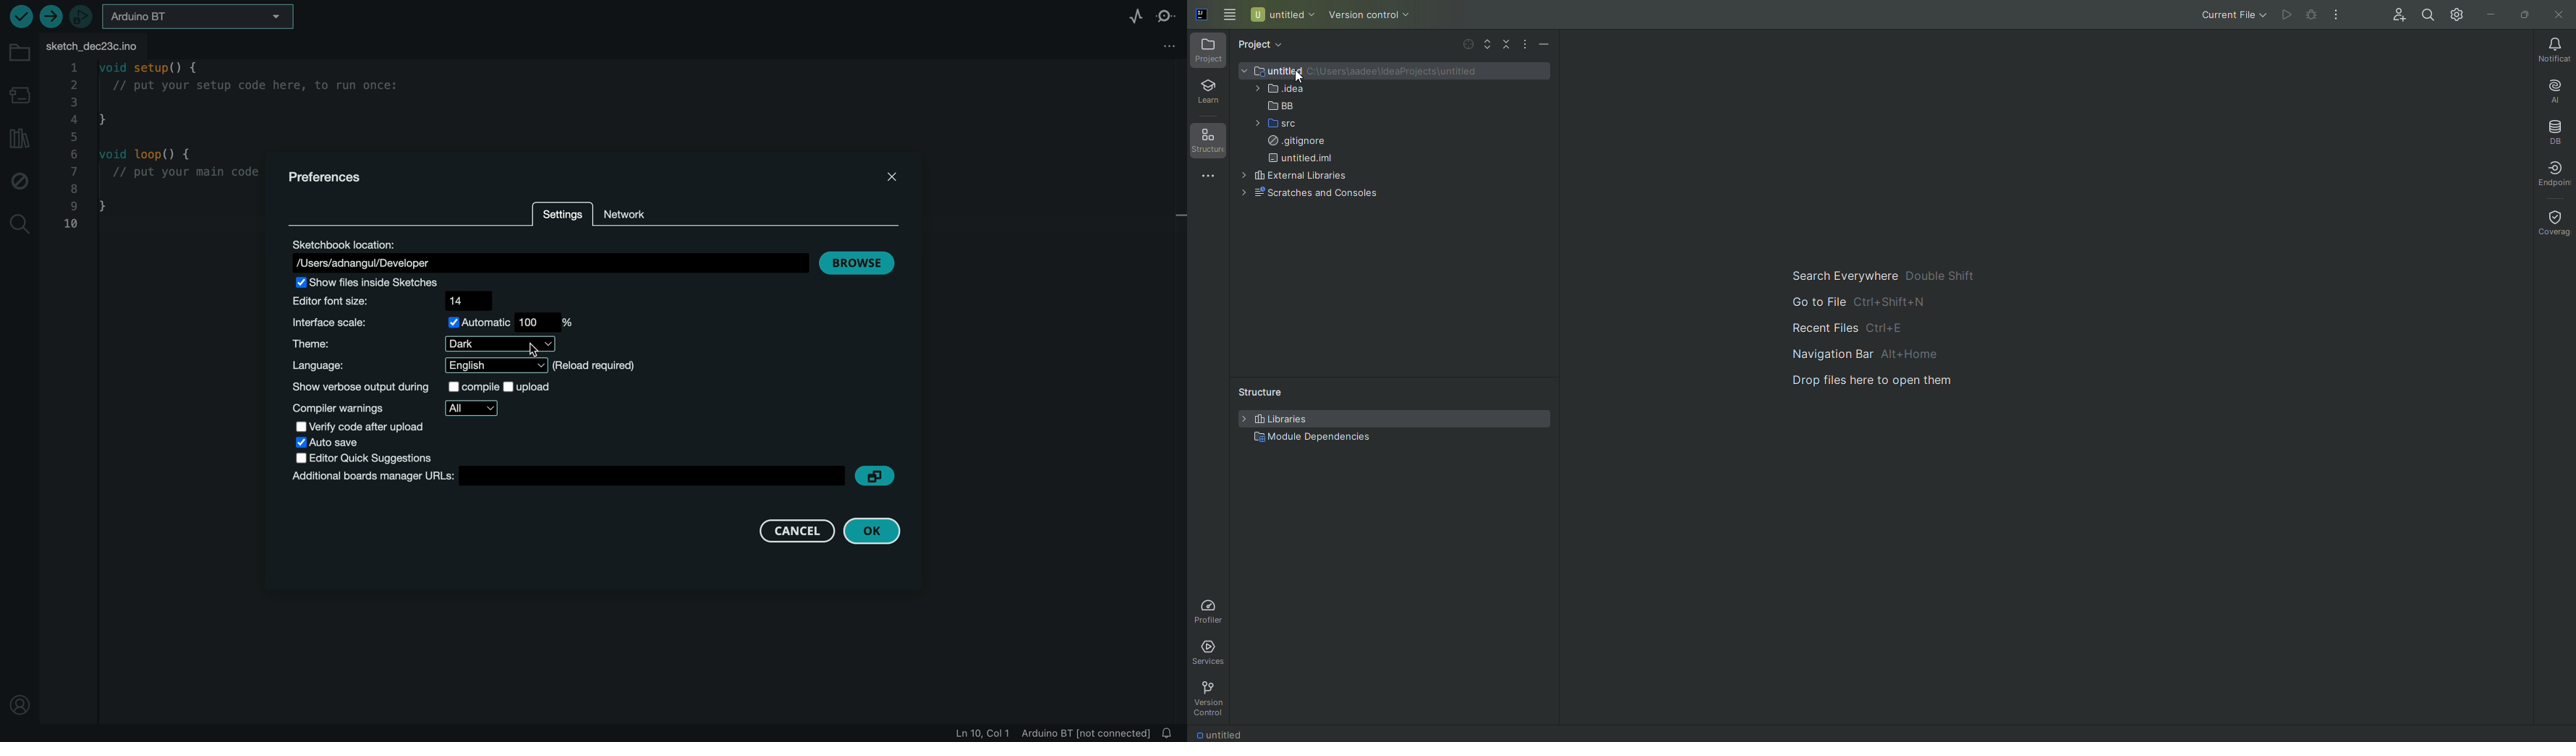  I want to click on board manager, so click(21, 95).